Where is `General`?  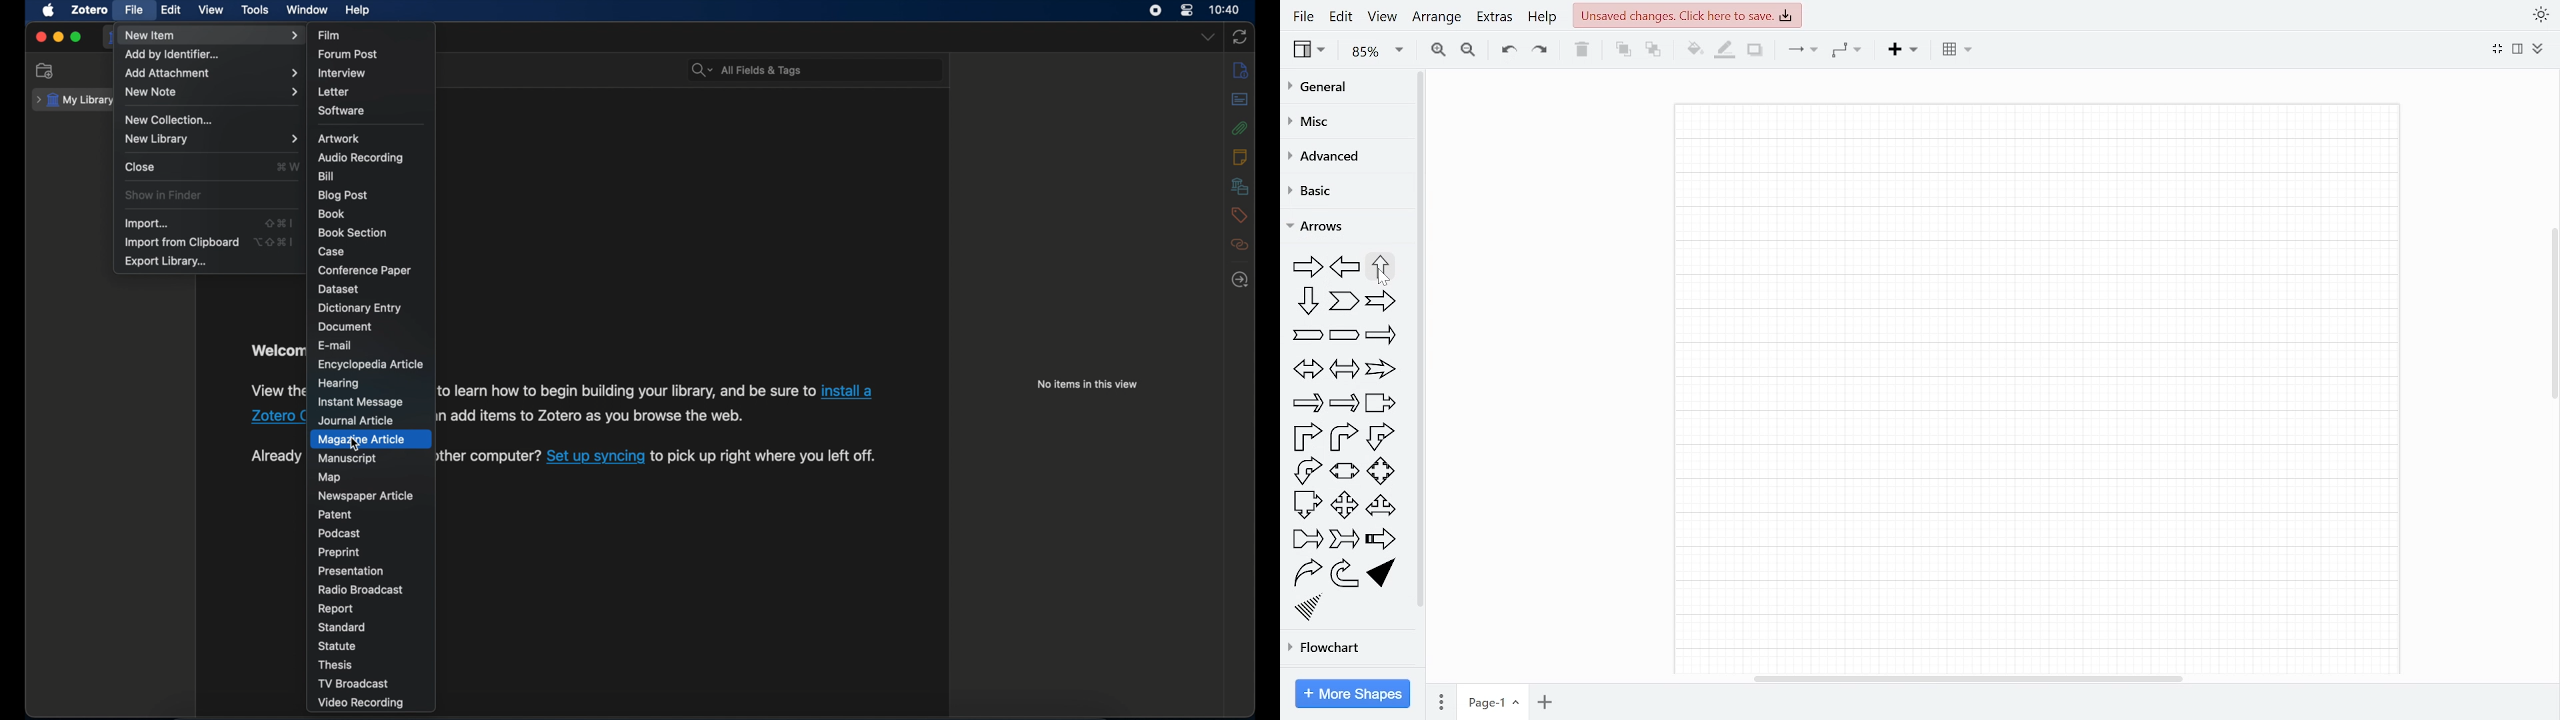 General is located at coordinates (1323, 89).